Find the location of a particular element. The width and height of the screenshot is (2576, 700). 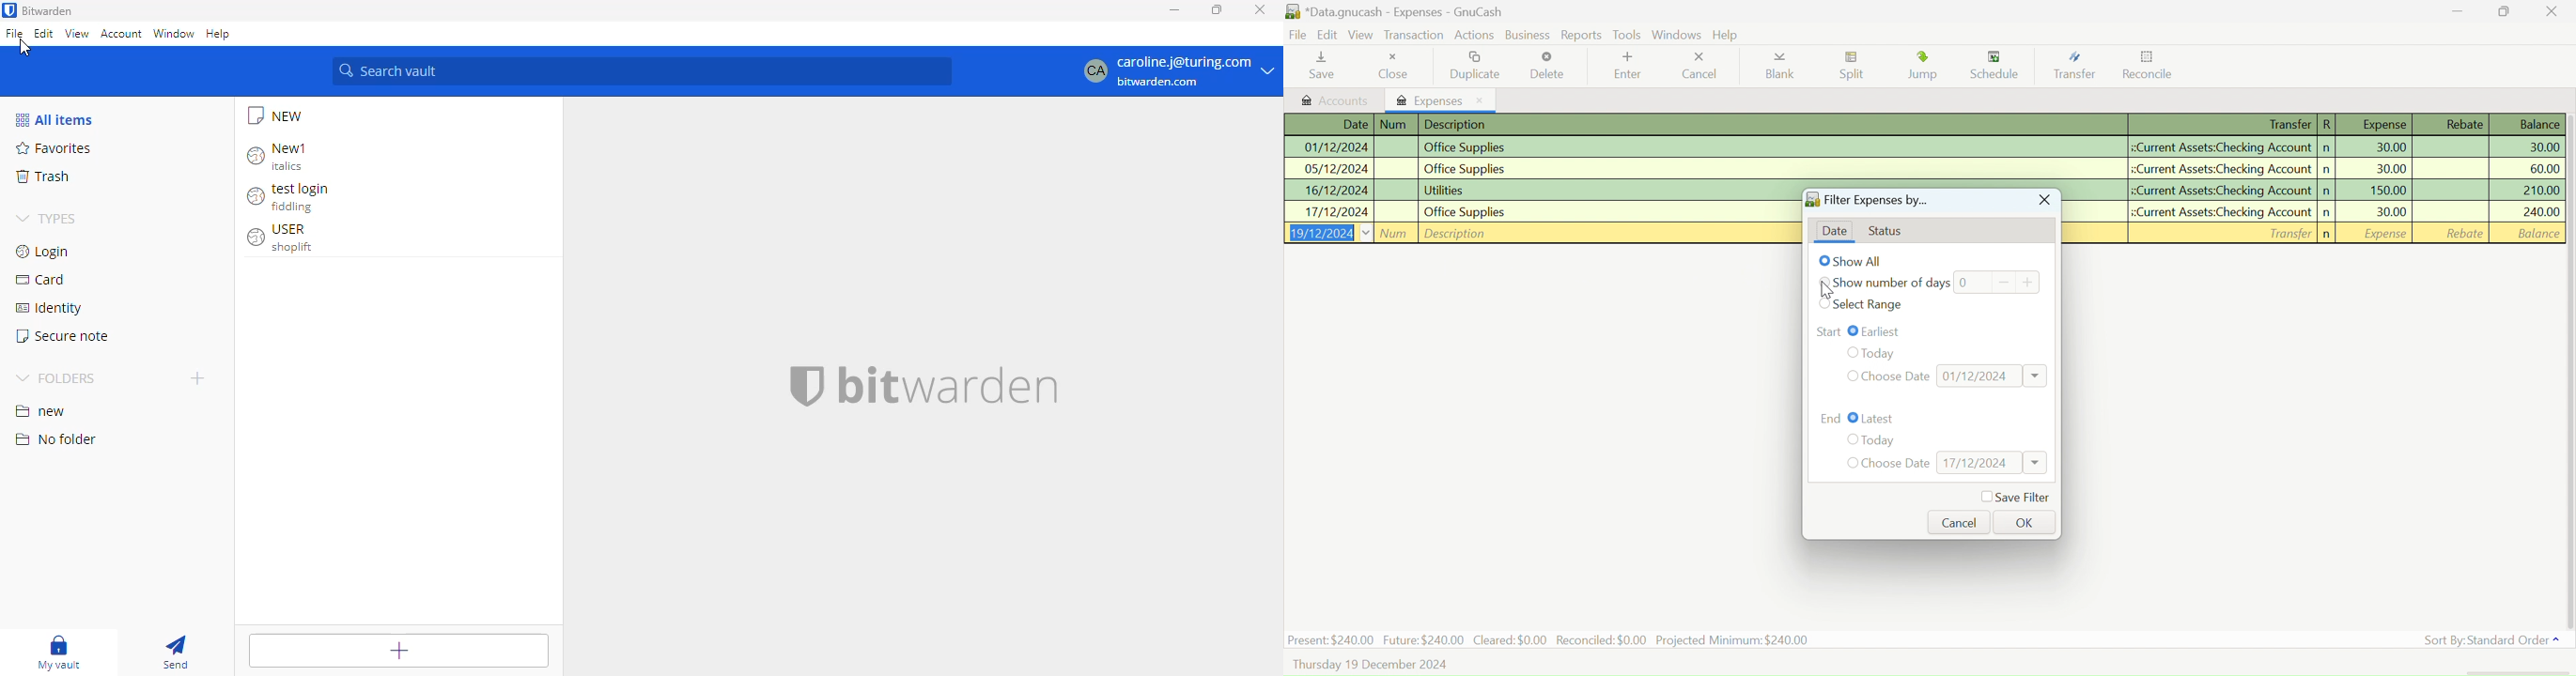

New Entry Field is located at coordinates (2319, 232).